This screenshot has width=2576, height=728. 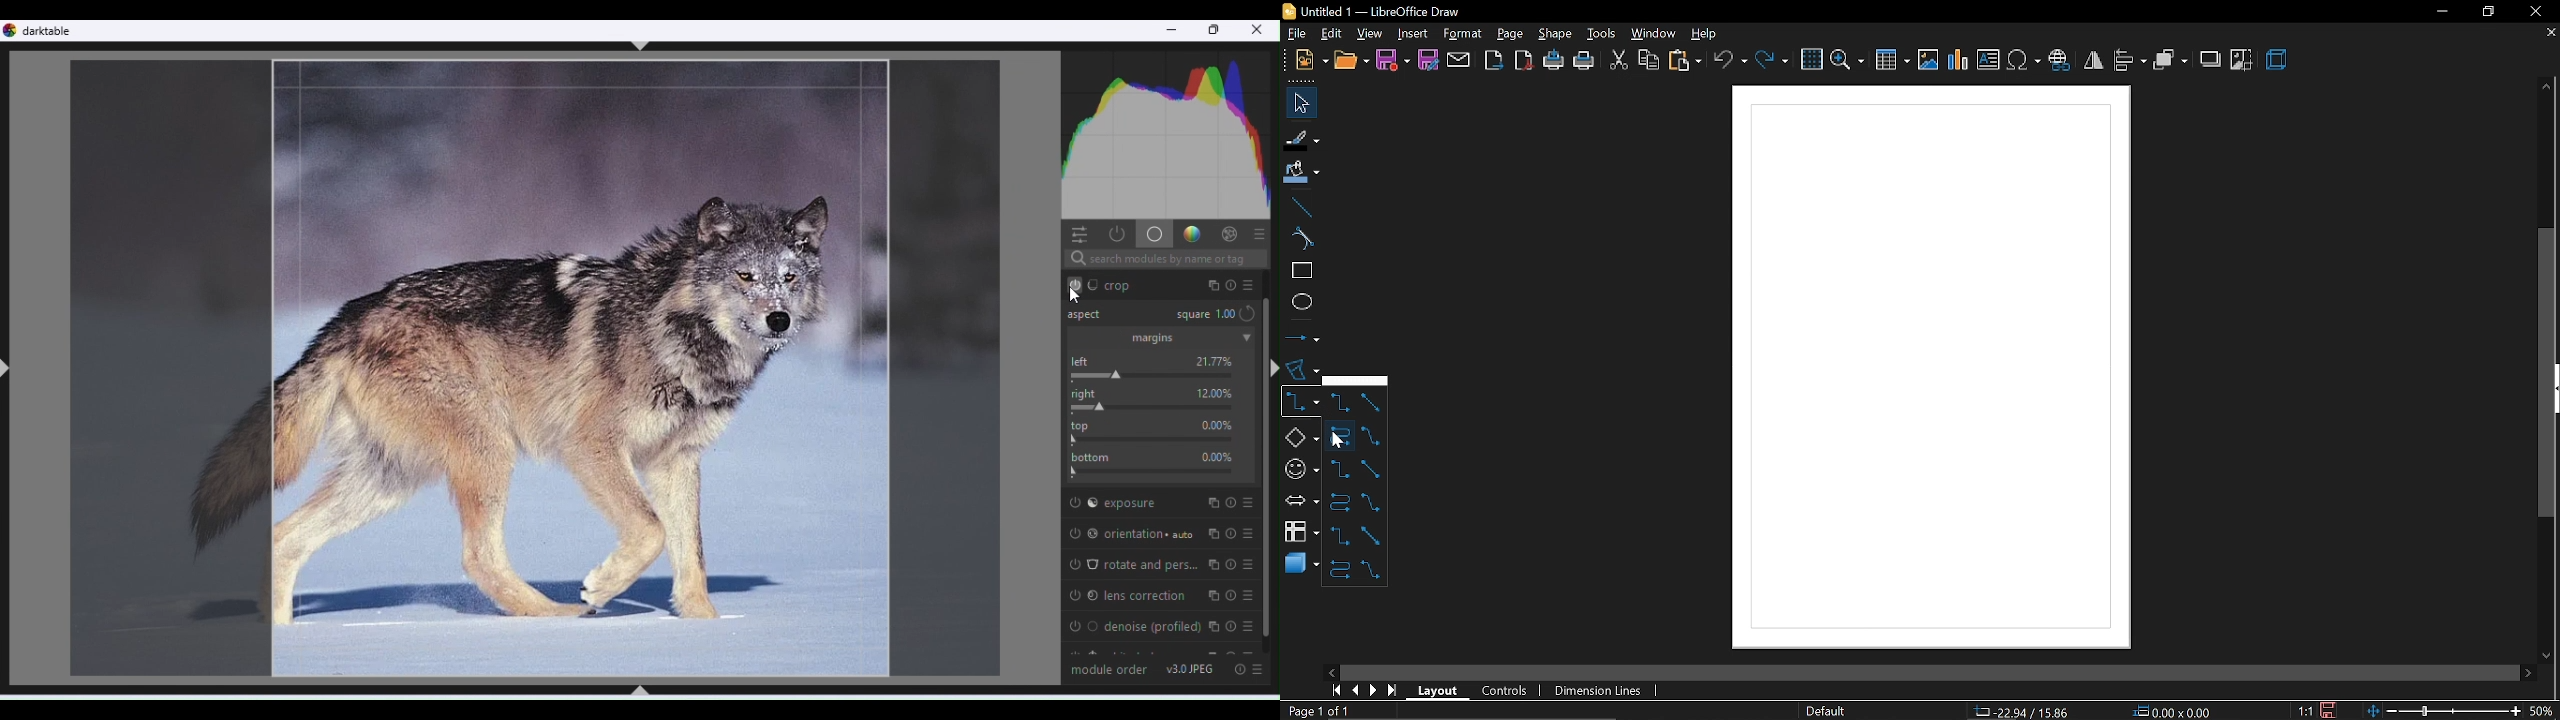 What do you see at coordinates (1115, 234) in the screenshot?
I see `Show active modules only` at bounding box center [1115, 234].